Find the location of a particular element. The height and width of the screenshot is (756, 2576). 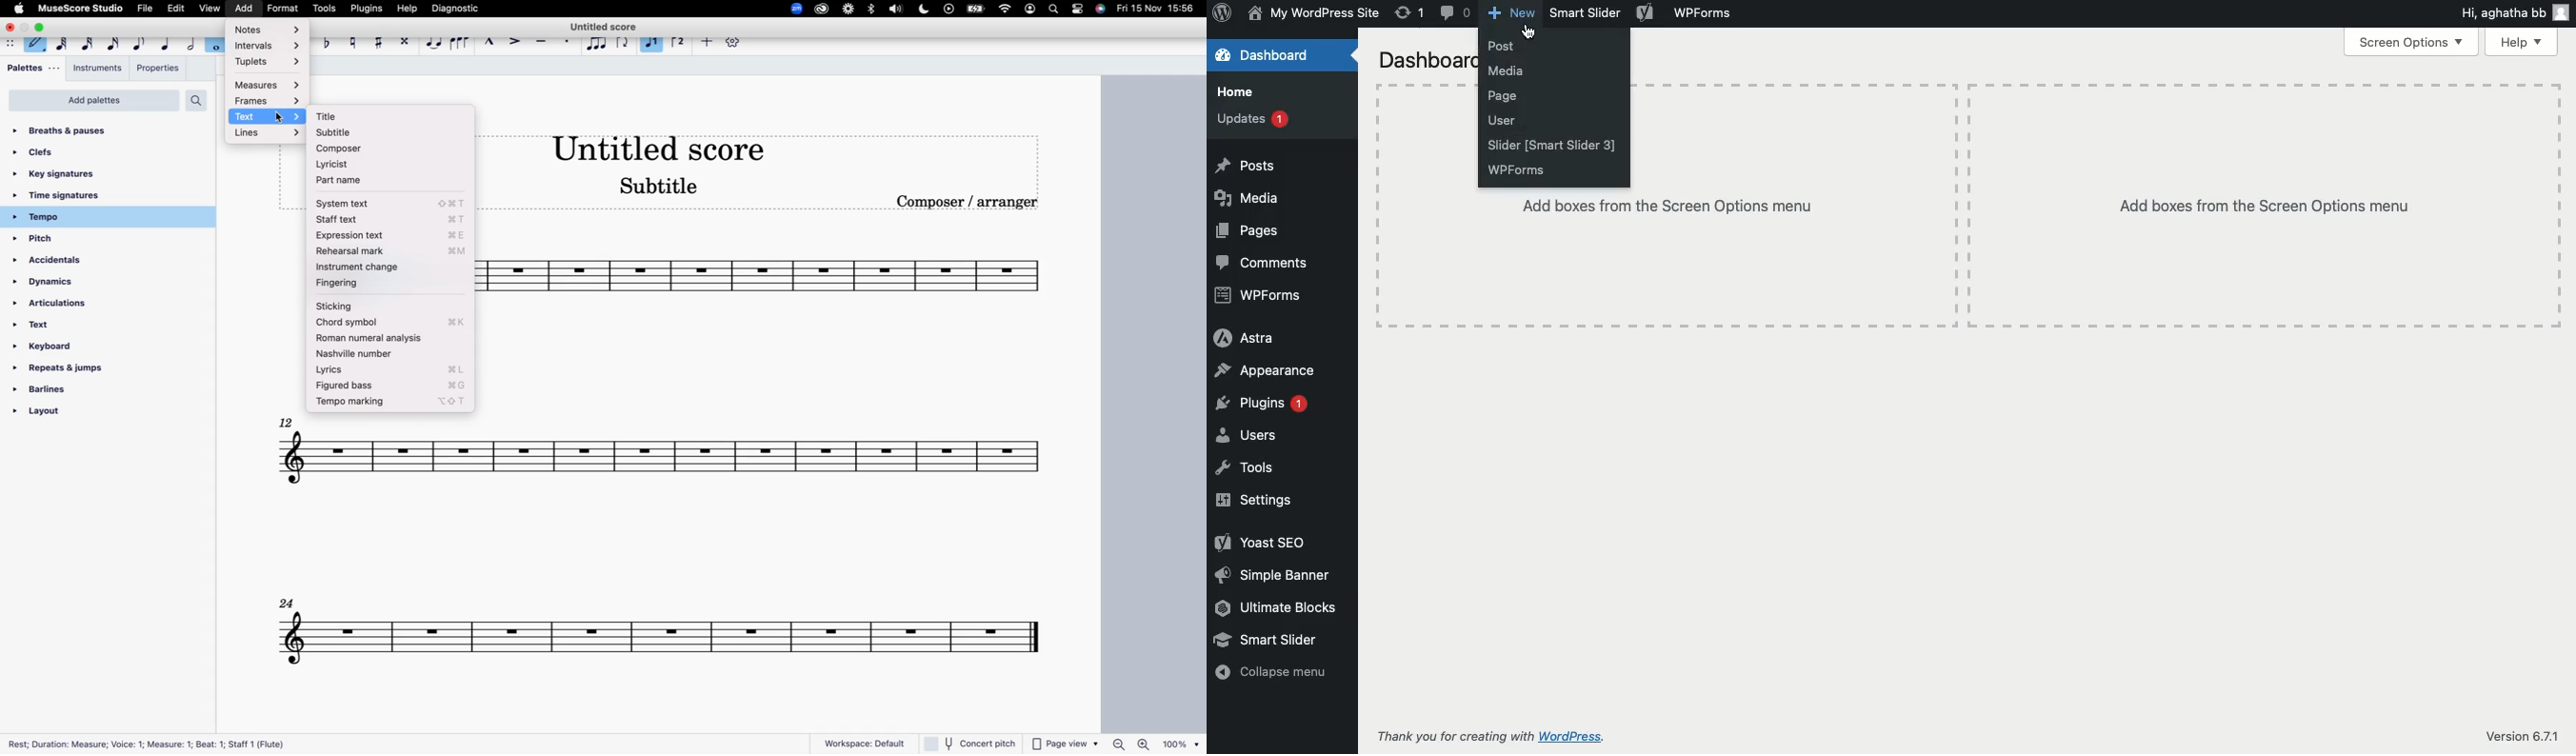

concert pitch is located at coordinates (973, 741).